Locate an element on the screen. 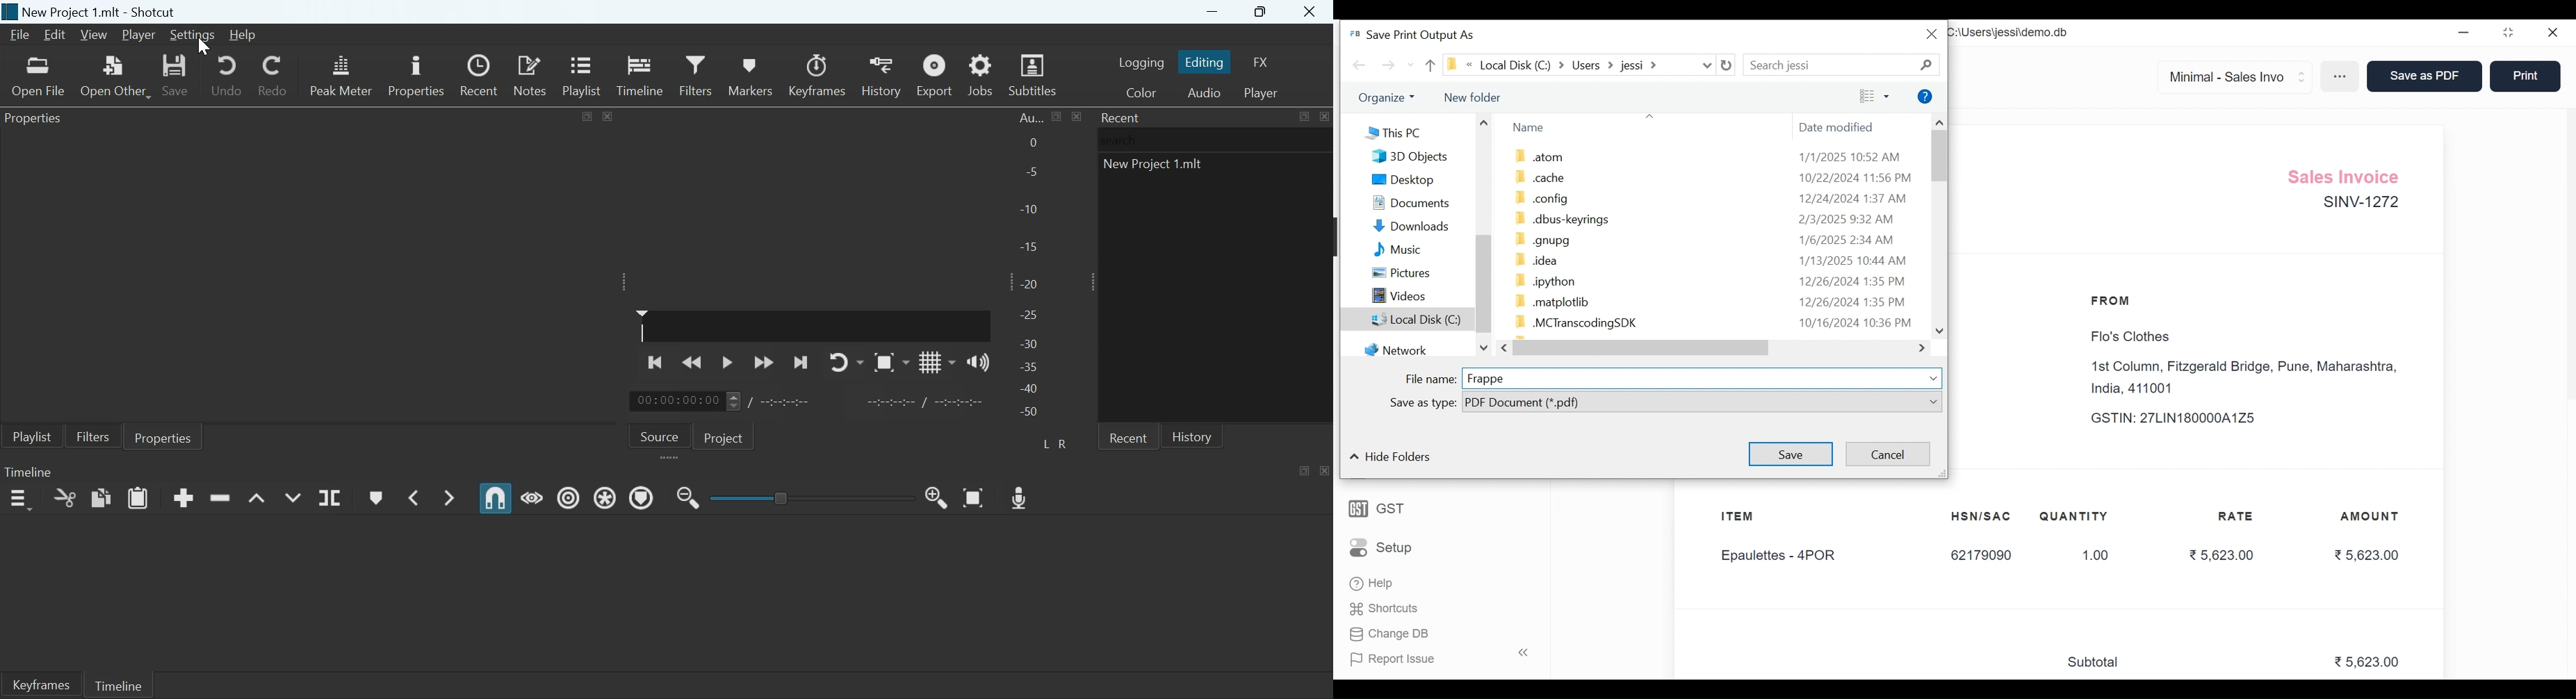 This screenshot has height=700, width=2576. Append is located at coordinates (184, 497).